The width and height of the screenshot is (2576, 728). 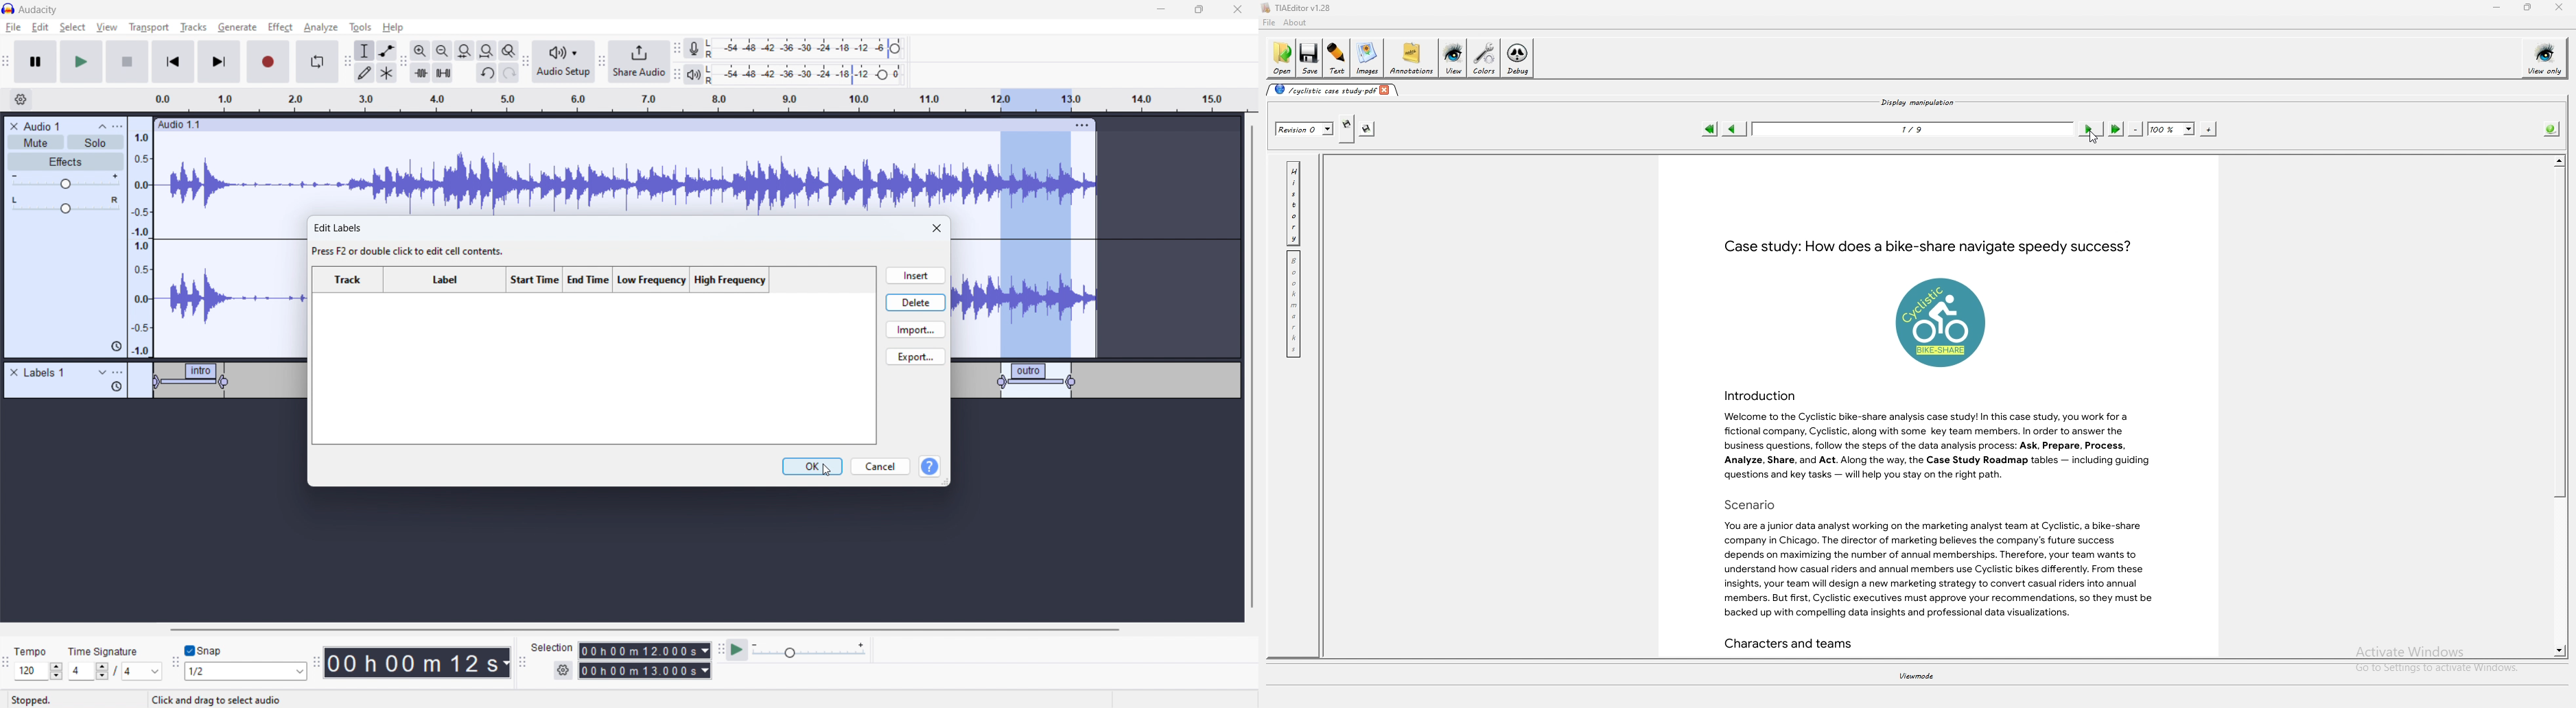 What do you see at coordinates (721, 651) in the screenshot?
I see `play at speed toolbar` at bounding box center [721, 651].